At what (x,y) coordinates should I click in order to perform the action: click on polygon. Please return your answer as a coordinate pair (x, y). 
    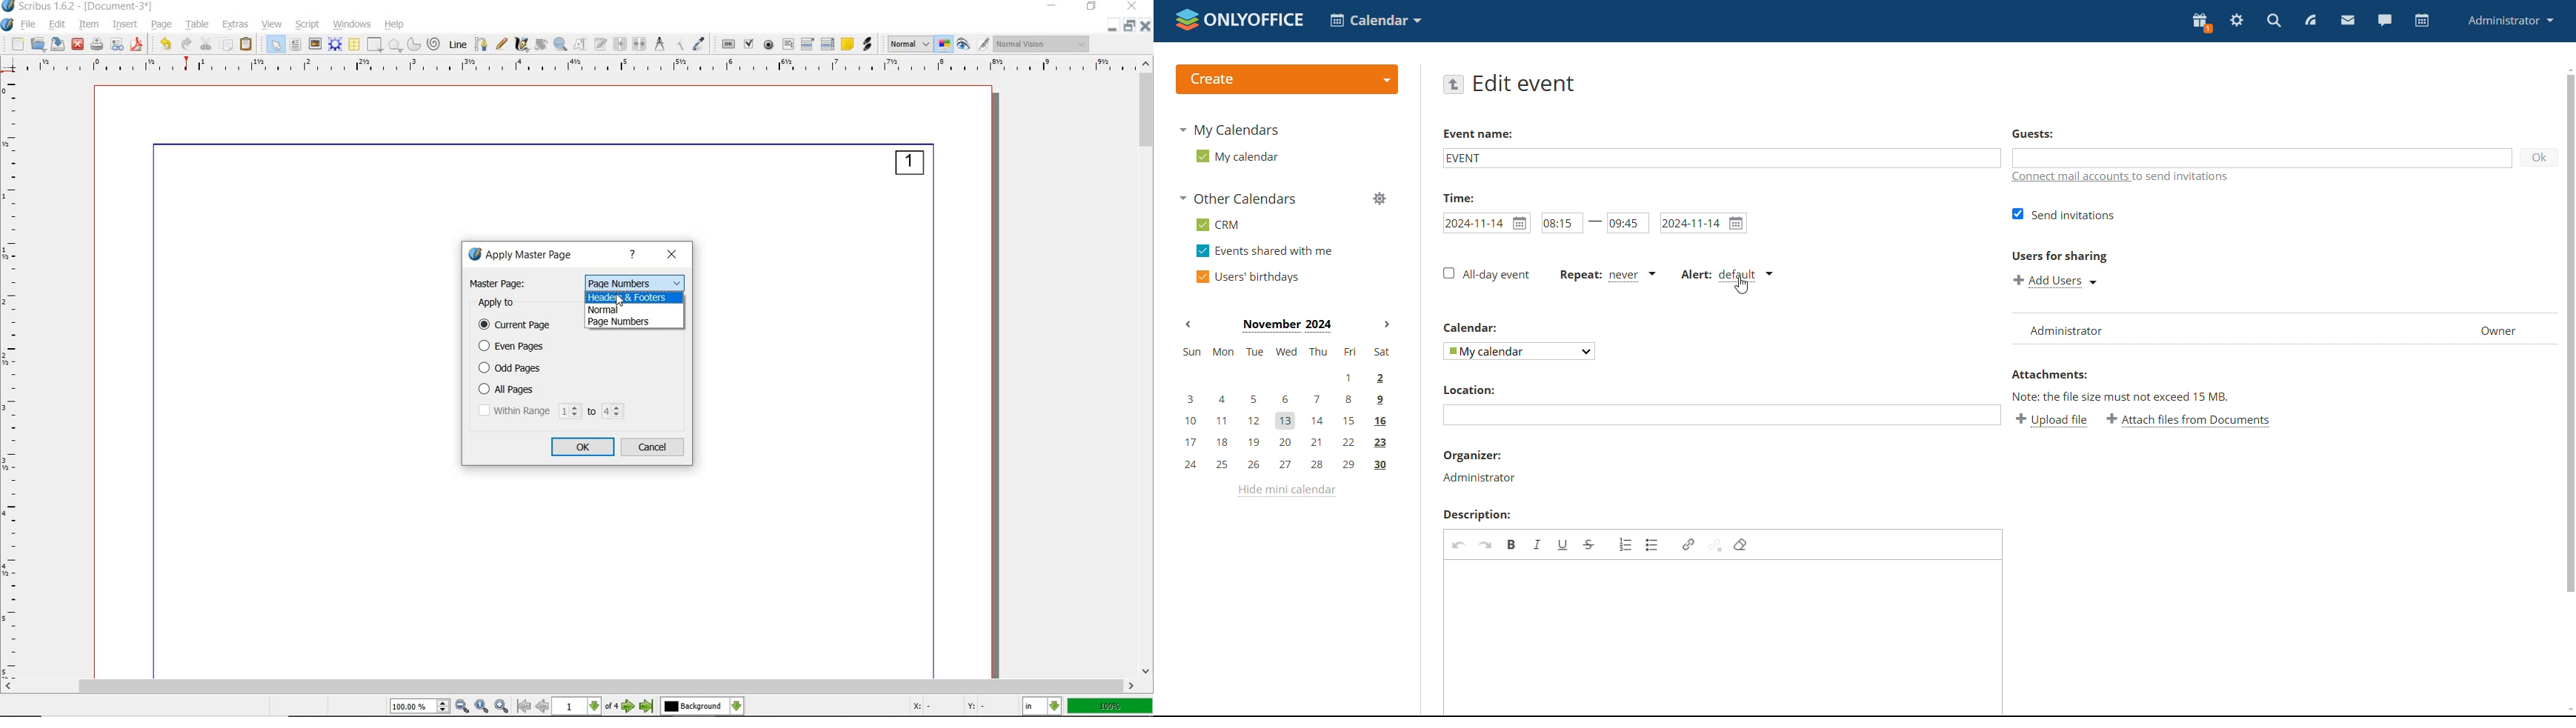
    Looking at the image, I should click on (397, 45).